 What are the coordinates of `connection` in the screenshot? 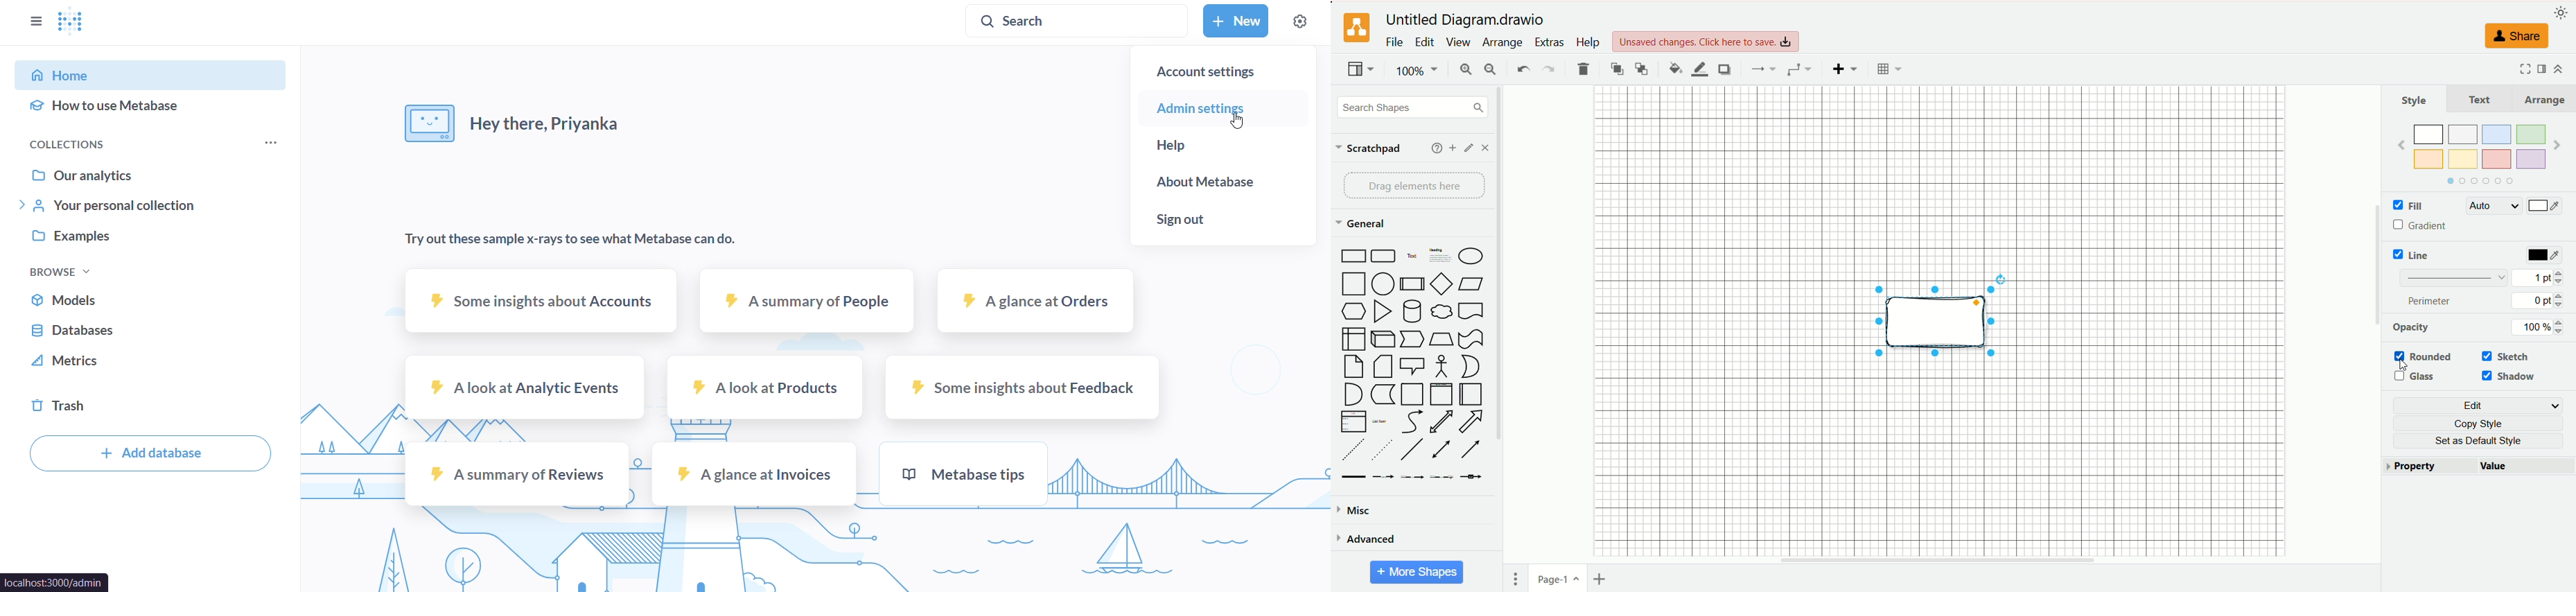 It's located at (1762, 69).